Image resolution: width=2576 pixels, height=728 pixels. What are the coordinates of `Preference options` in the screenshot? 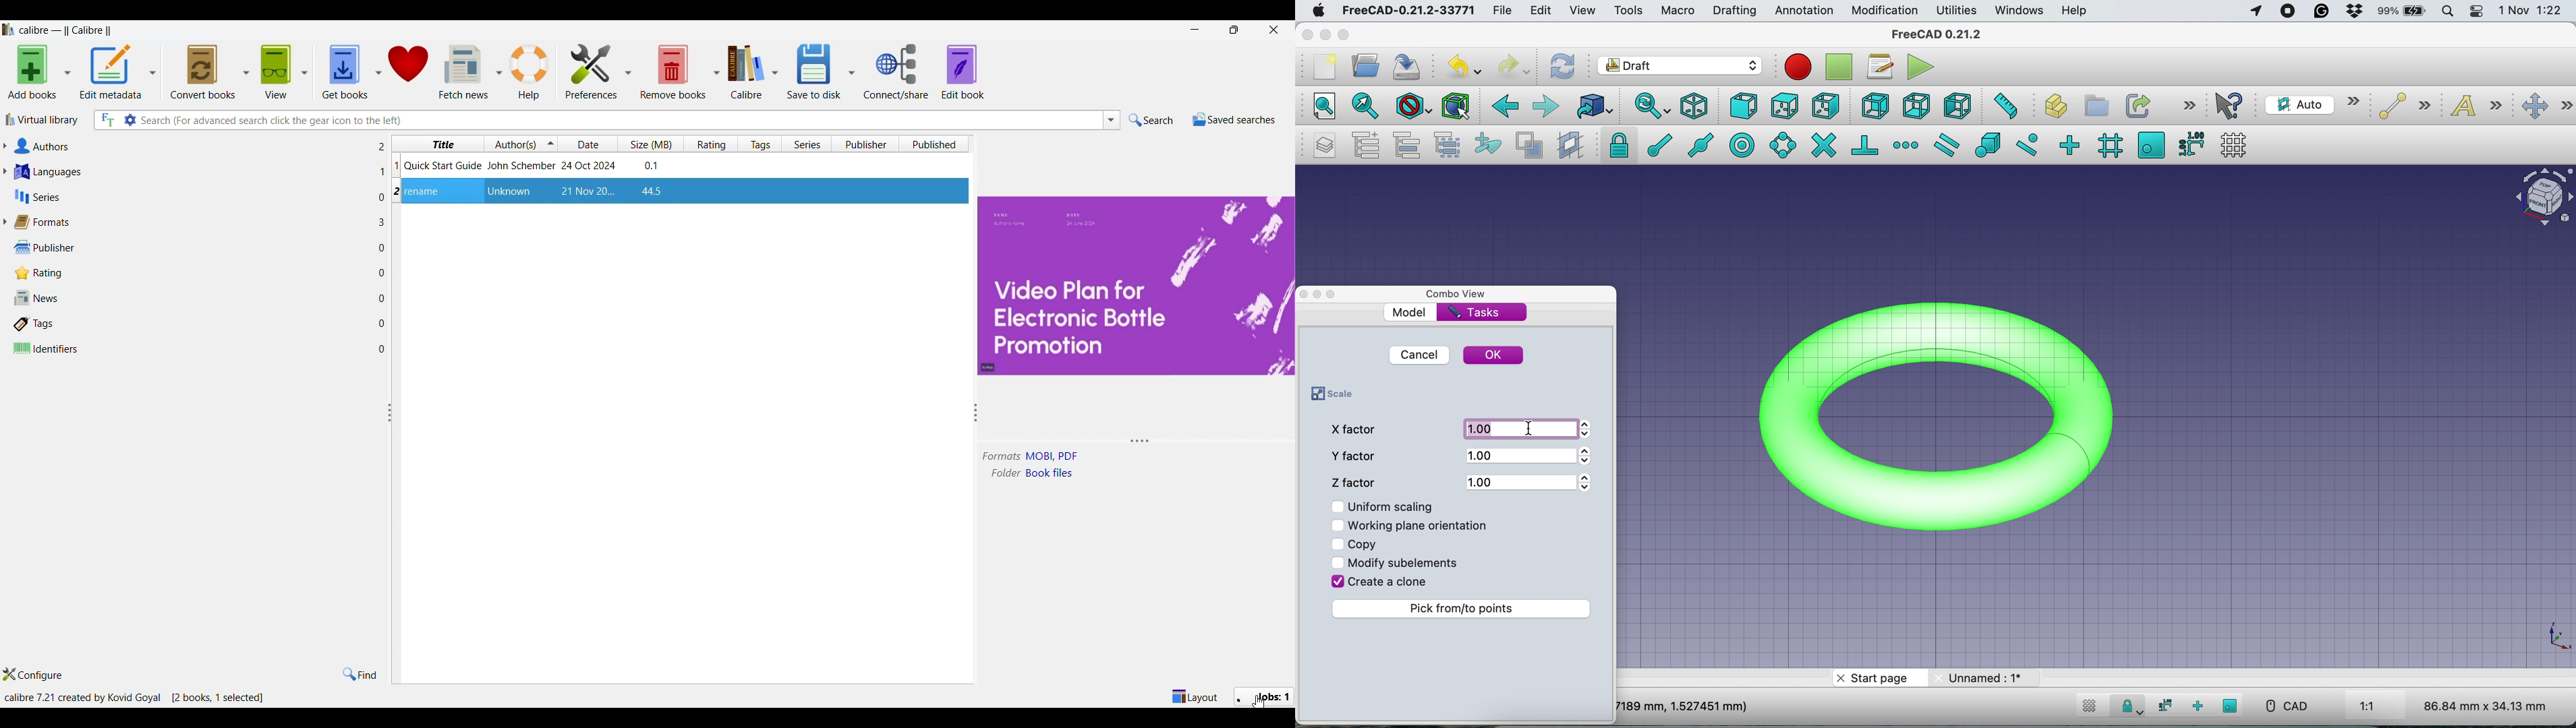 It's located at (629, 71).